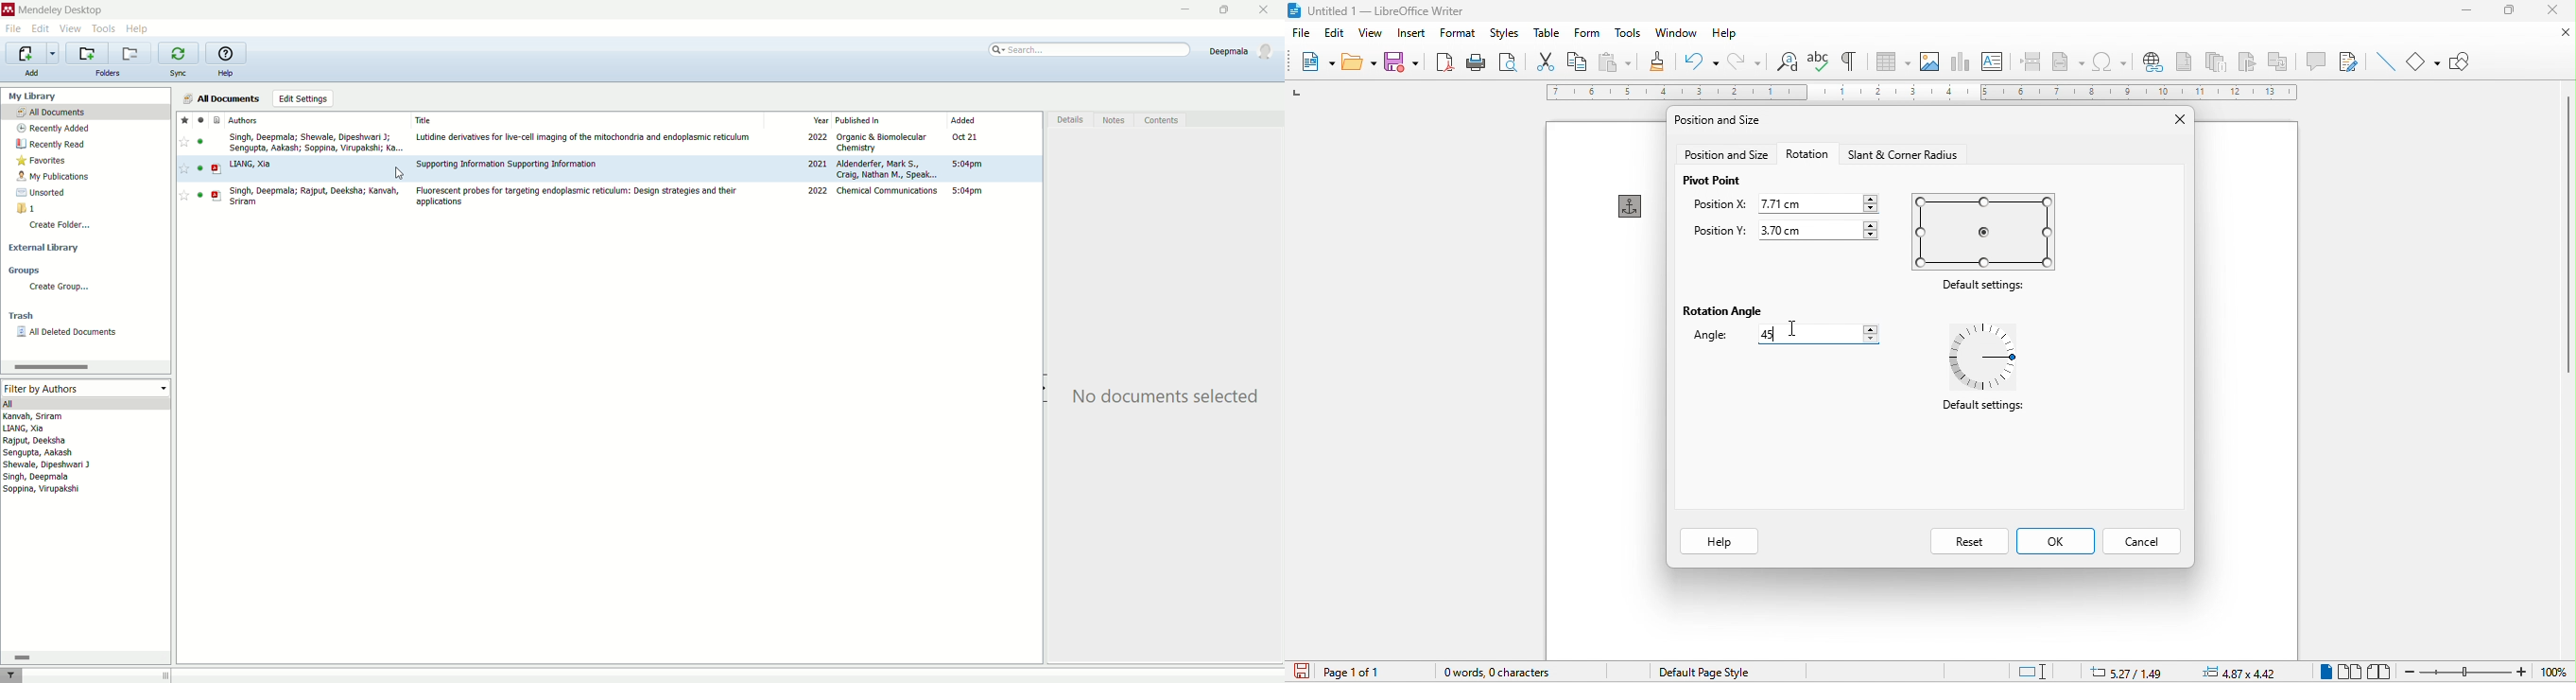 The width and height of the screenshot is (2576, 700). Describe the element at coordinates (887, 191) in the screenshot. I see `Chemical Communications` at that location.